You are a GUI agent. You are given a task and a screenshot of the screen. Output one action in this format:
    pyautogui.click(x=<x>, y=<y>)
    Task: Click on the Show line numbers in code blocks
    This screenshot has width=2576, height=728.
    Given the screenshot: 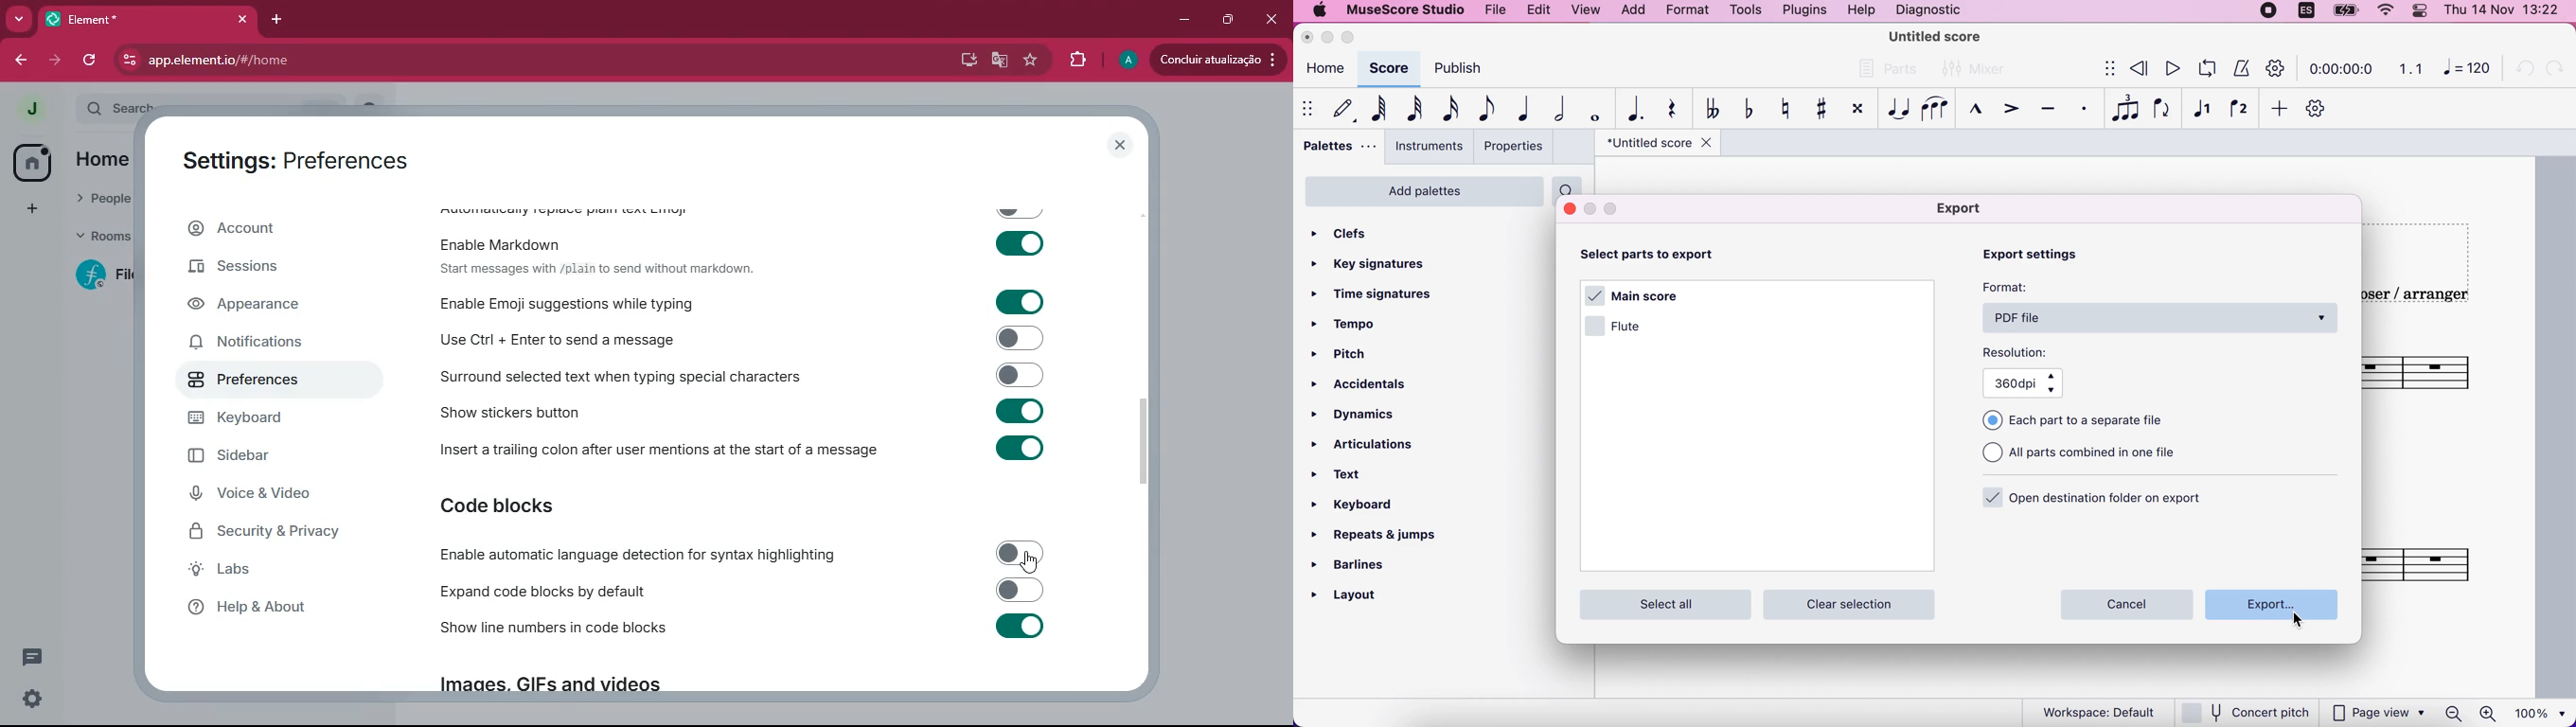 What is the action you would take?
    pyautogui.click(x=743, y=629)
    